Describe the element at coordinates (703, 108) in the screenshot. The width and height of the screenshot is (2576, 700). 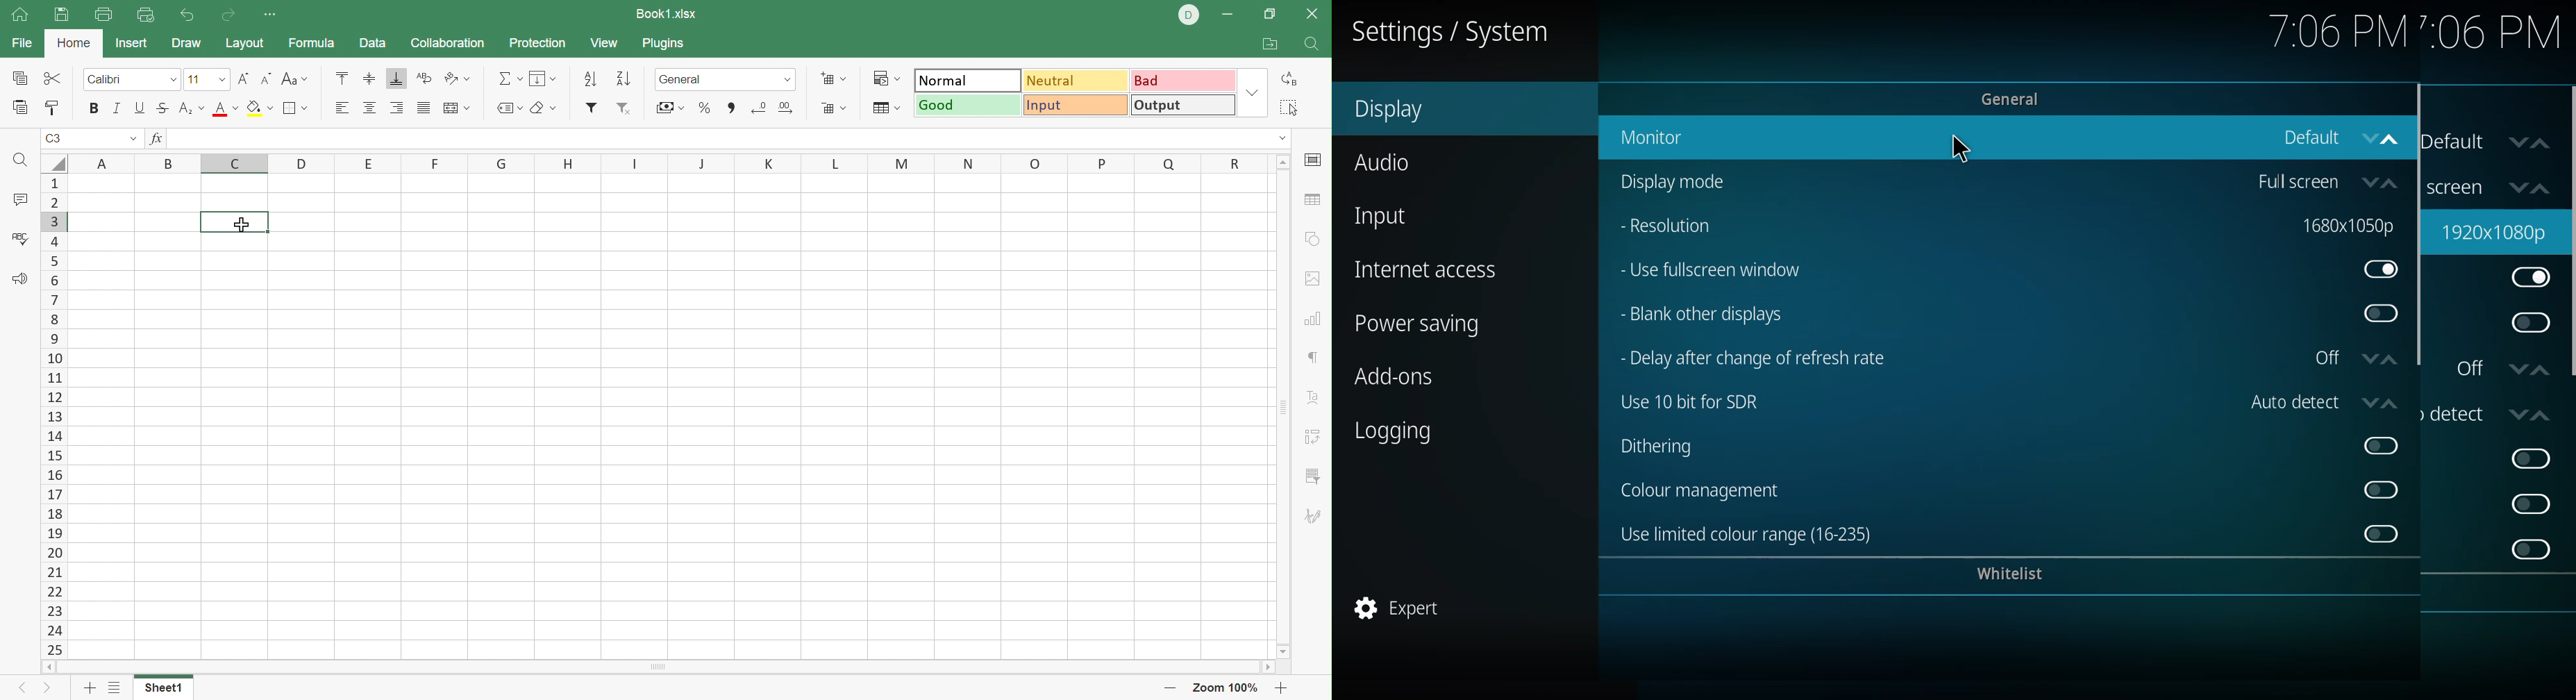
I see `Percent style` at that location.